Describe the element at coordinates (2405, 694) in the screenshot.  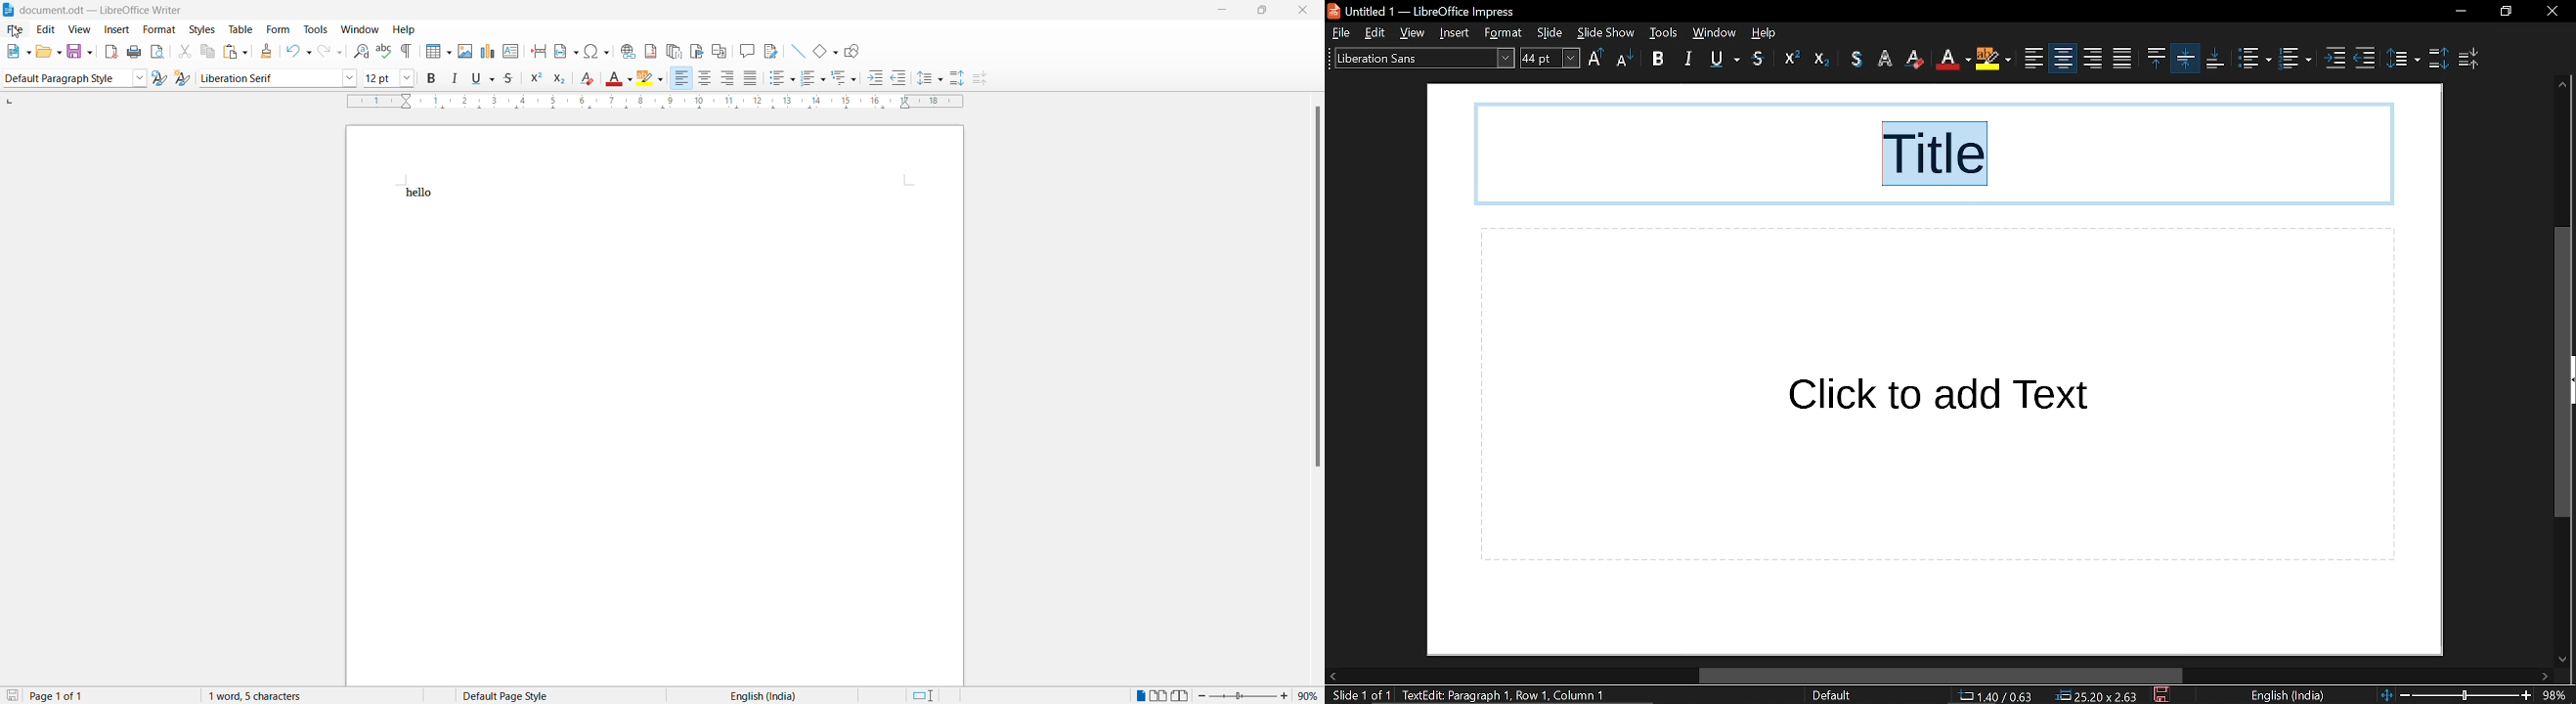
I see `zoom out` at that location.